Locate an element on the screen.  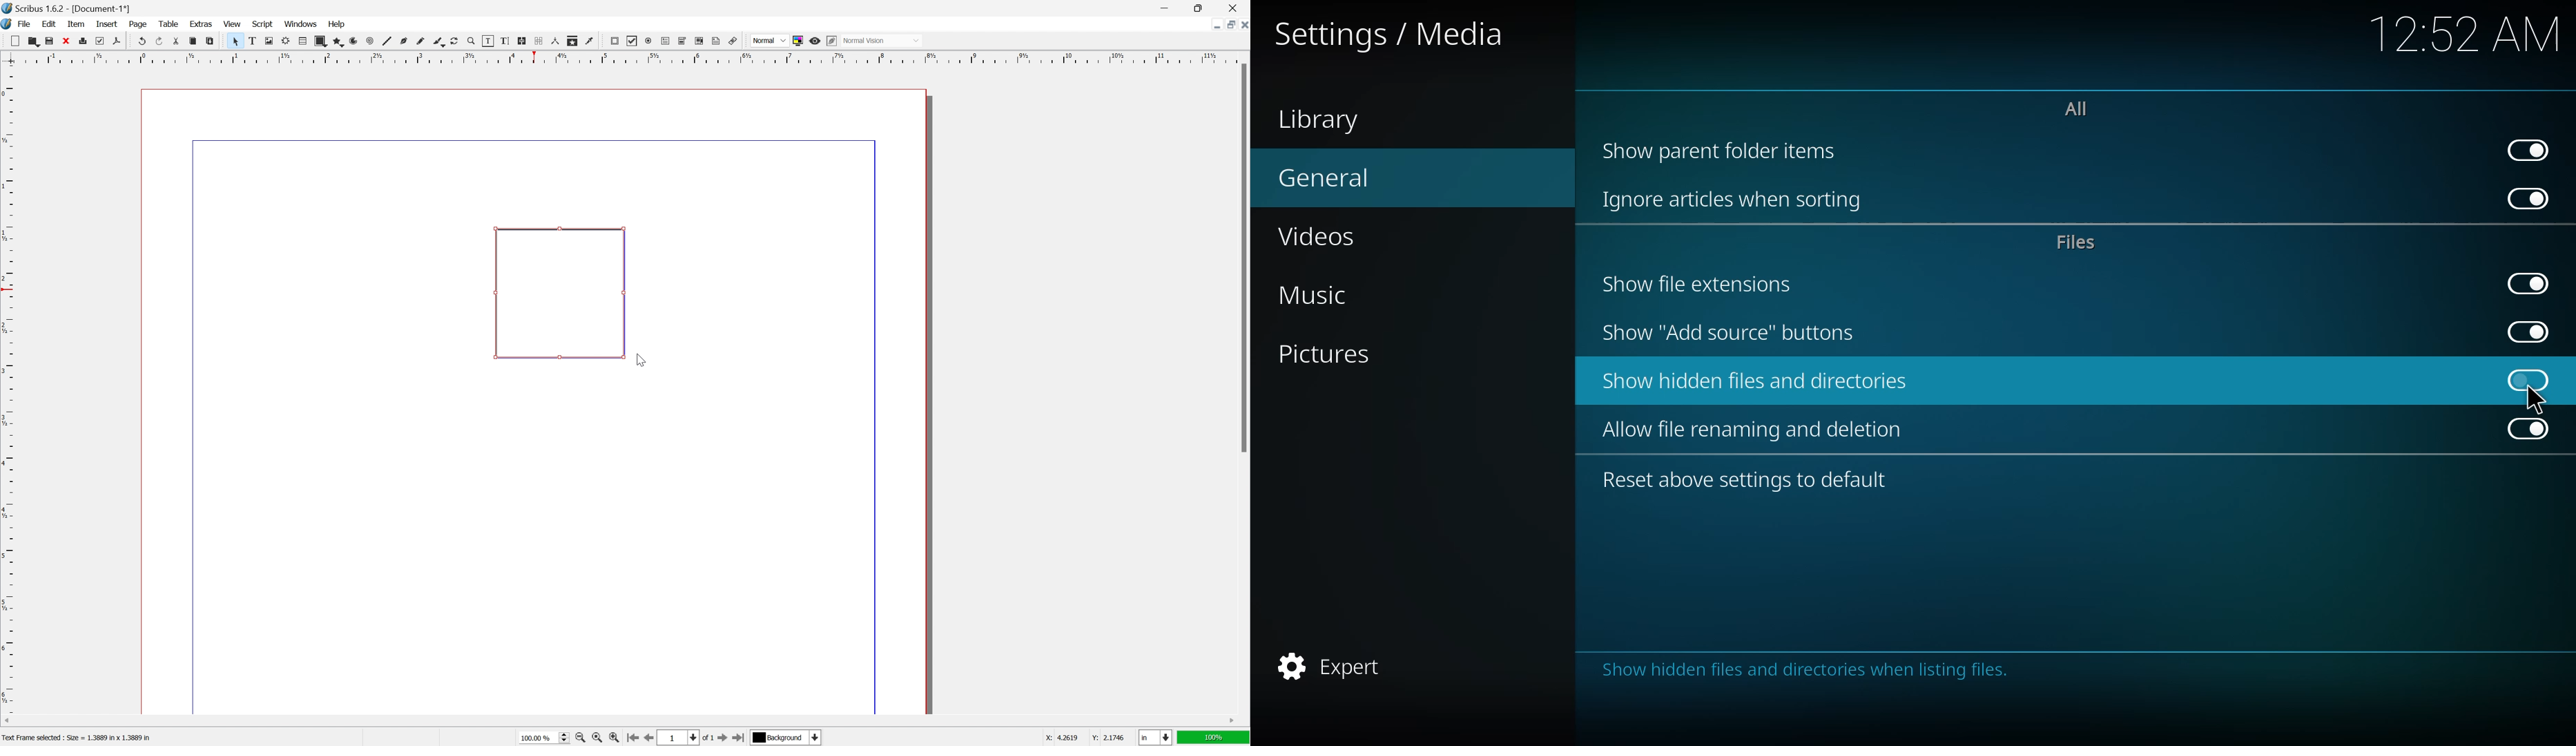
click to enable is located at coordinates (2529, 381).